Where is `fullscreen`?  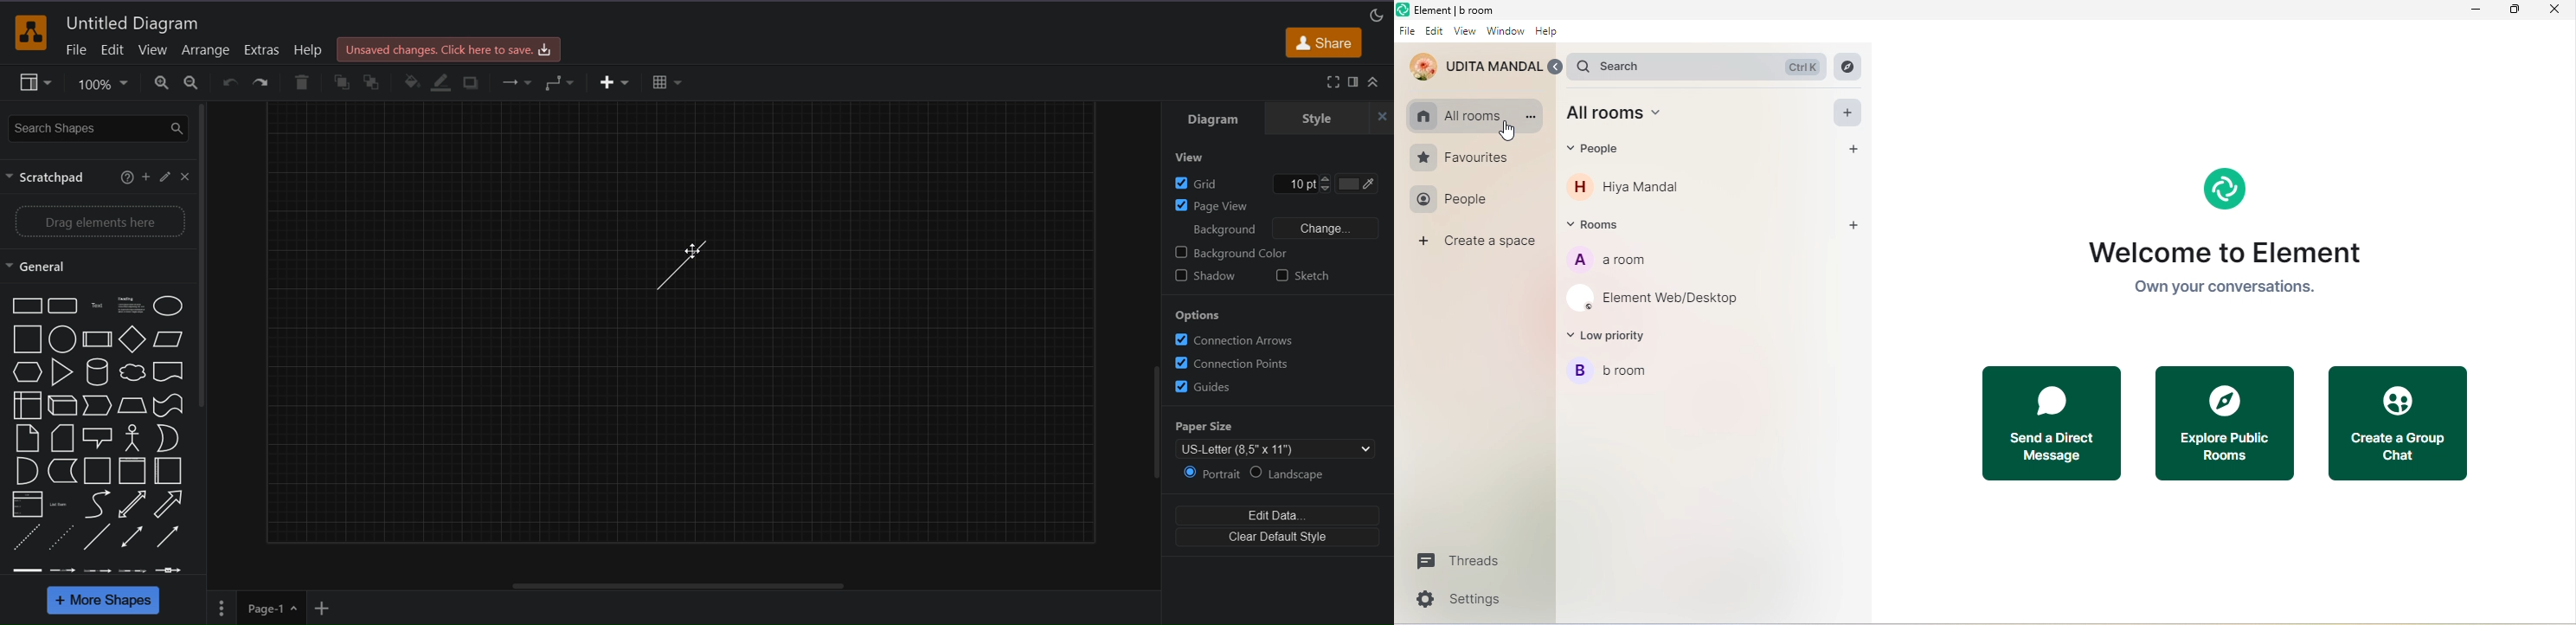
fullscreen is located at coordinates (1332, 81).